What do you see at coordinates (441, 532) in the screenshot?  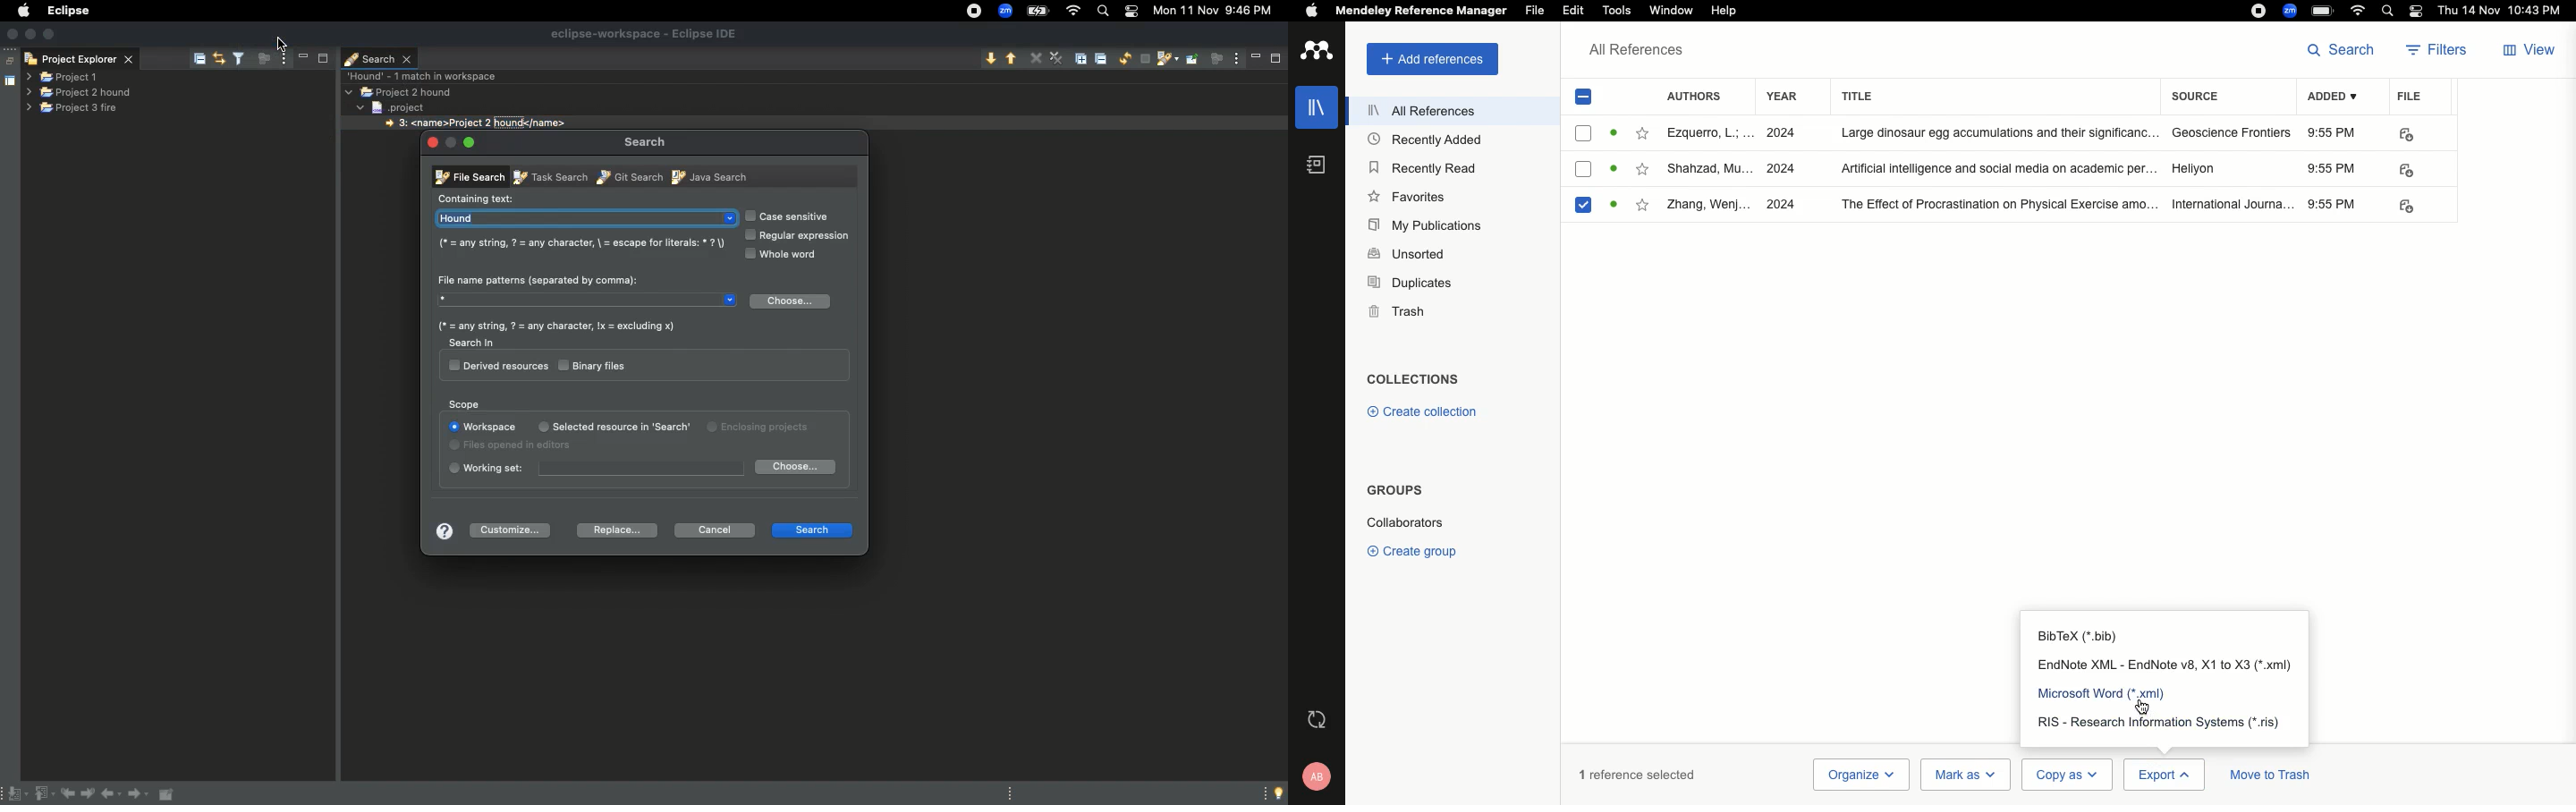 I see `Help` at bounding box center [441, 532].